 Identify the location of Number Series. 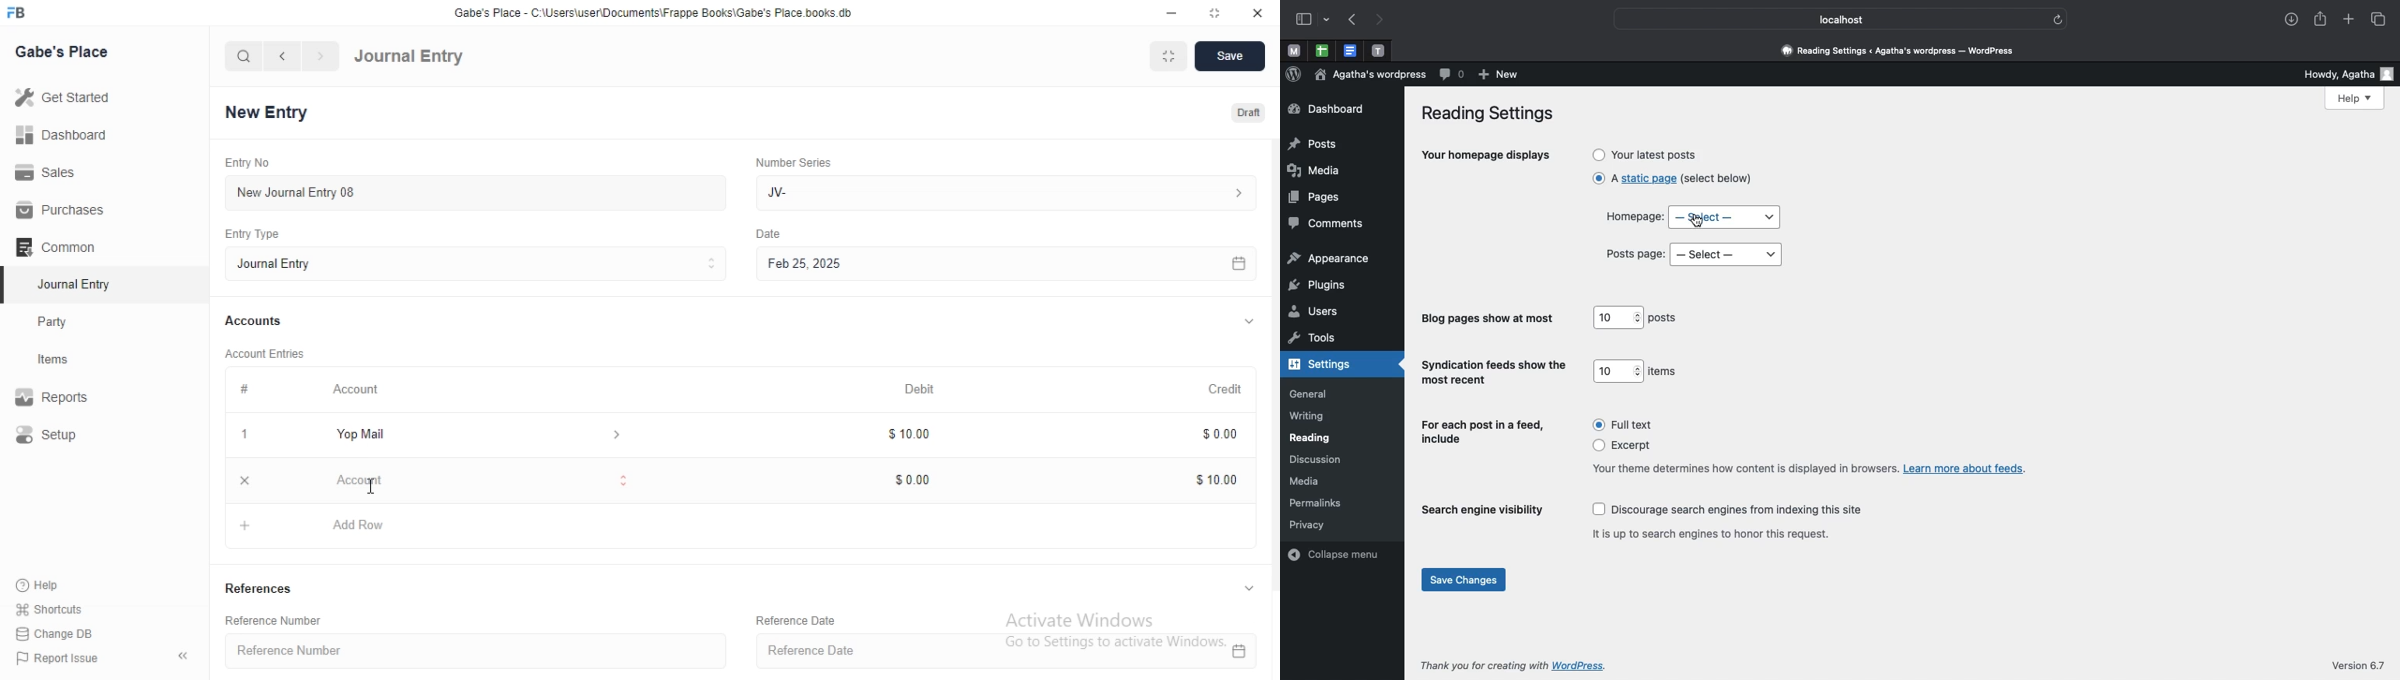
(793, 164).